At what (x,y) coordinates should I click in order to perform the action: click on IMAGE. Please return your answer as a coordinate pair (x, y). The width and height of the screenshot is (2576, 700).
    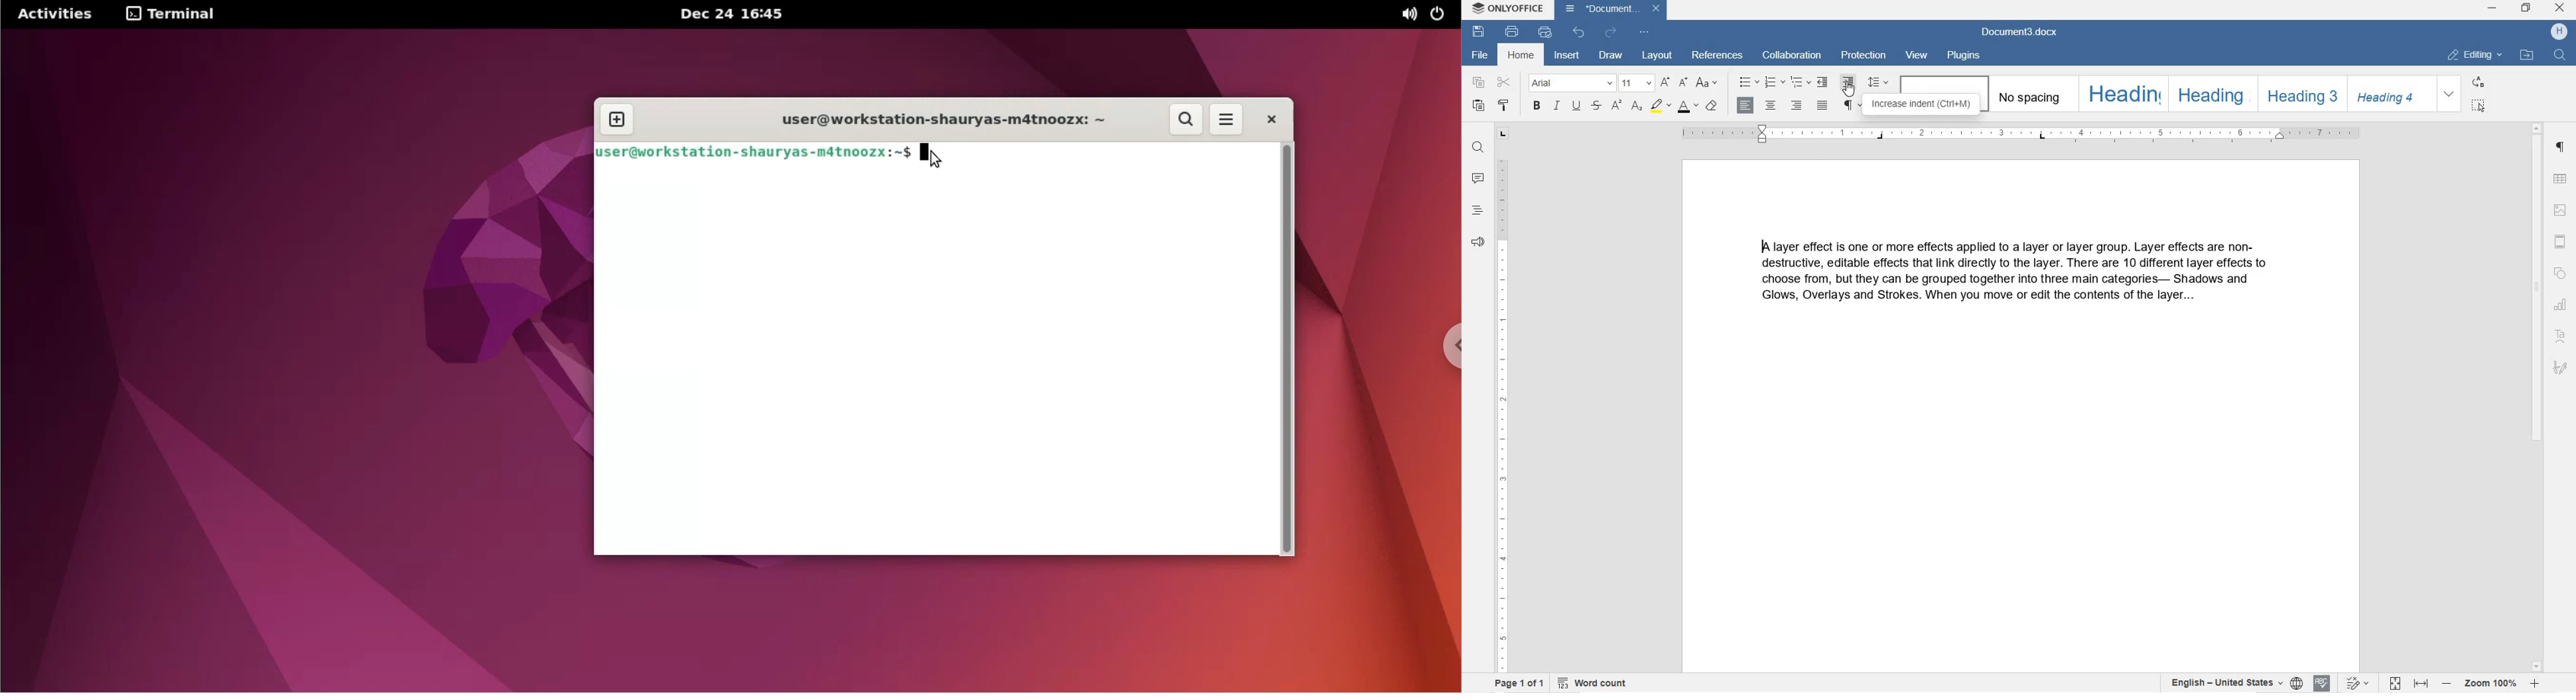
    Looking at the image, I should click on (2562, 211).